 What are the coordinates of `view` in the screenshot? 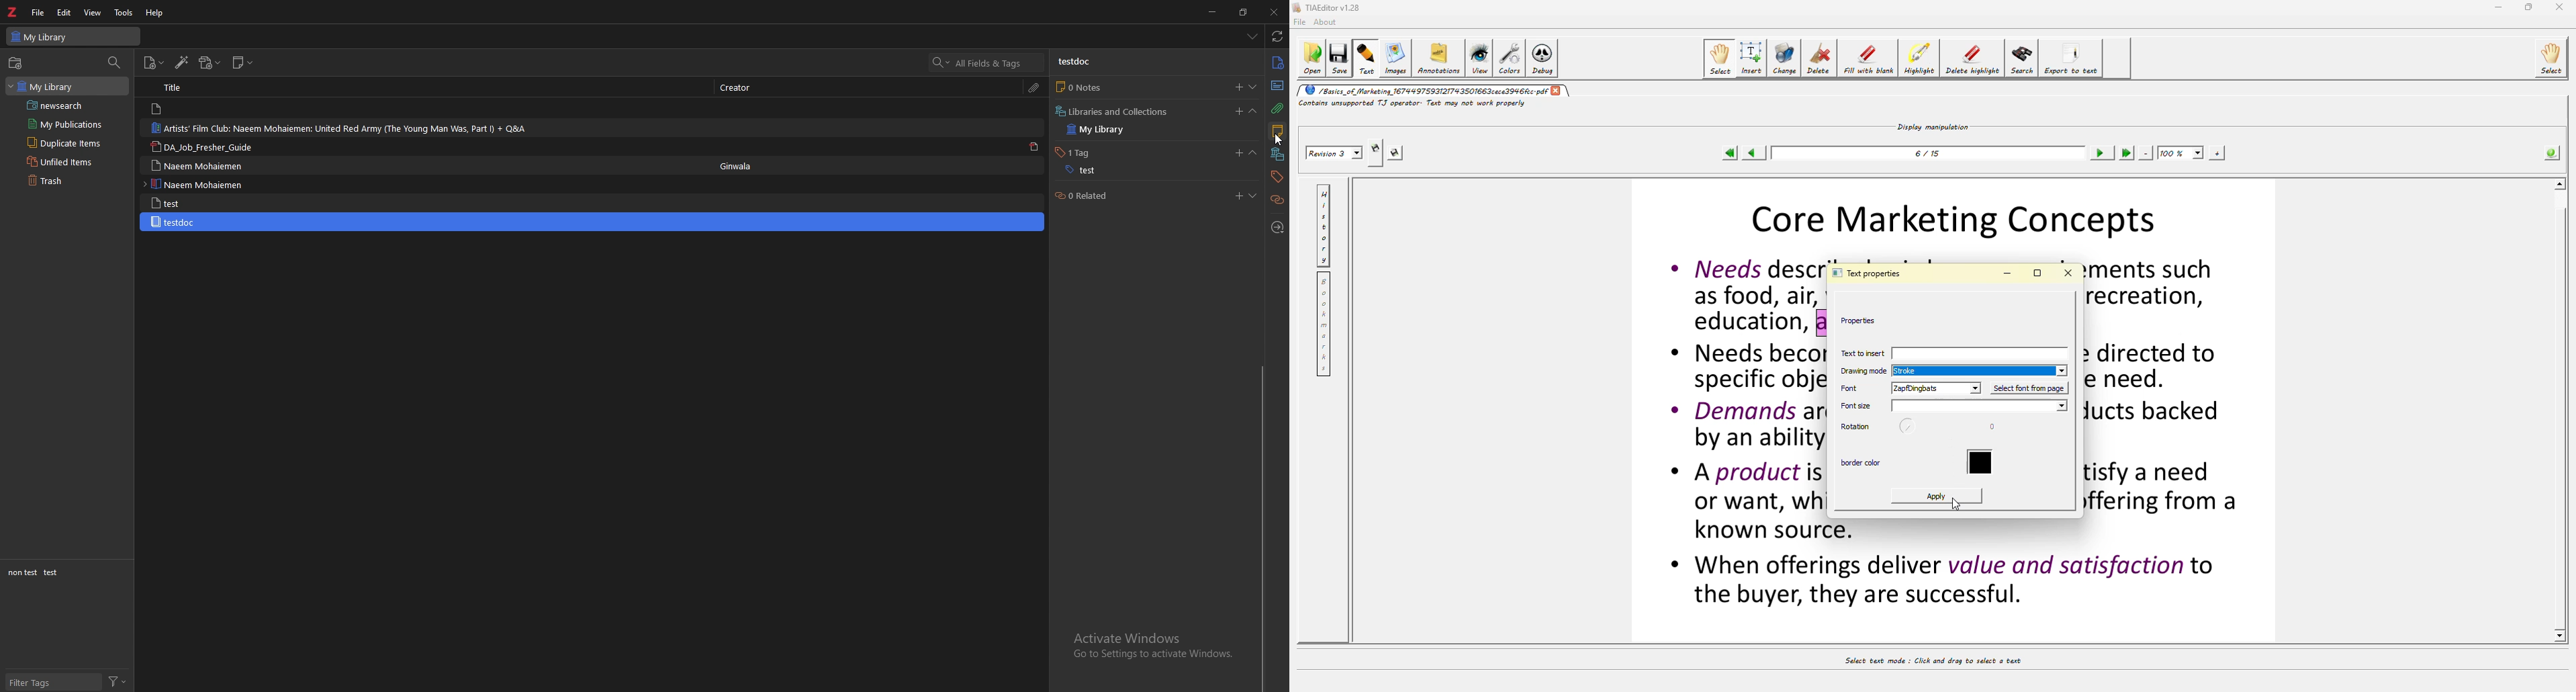 It's located at (93, 13).